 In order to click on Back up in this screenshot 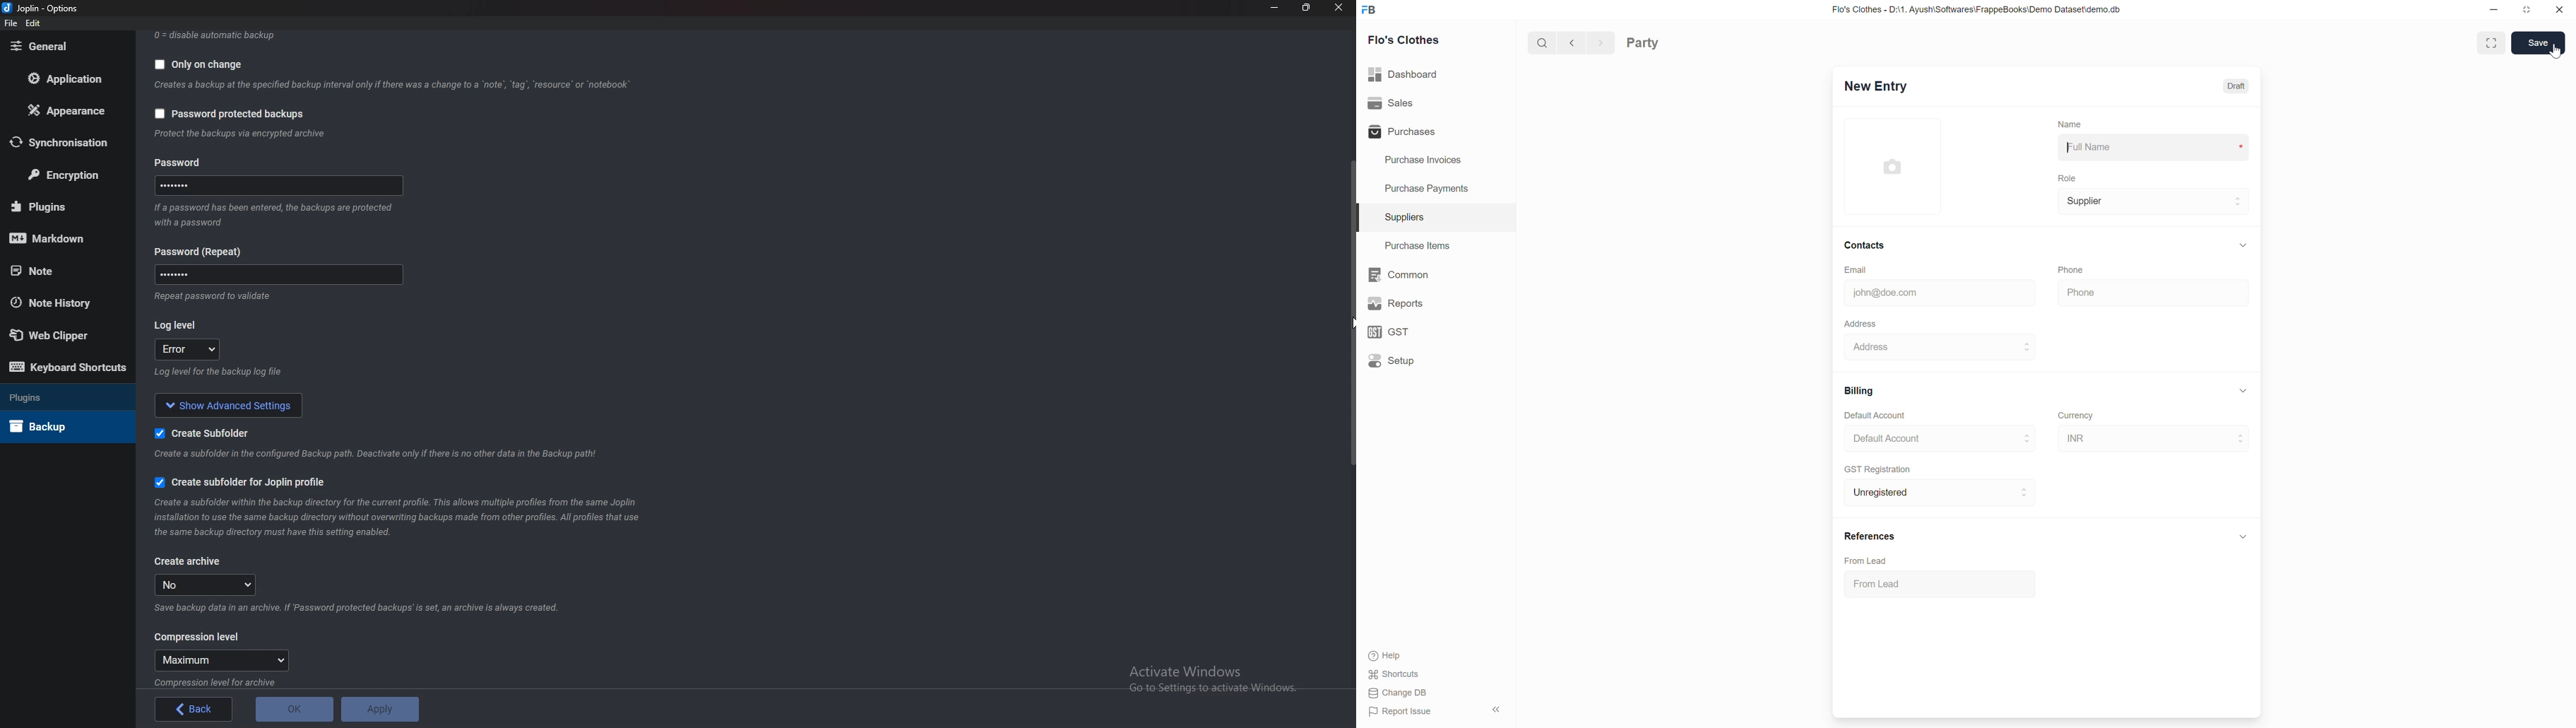, I will do `click(61, 425)`.